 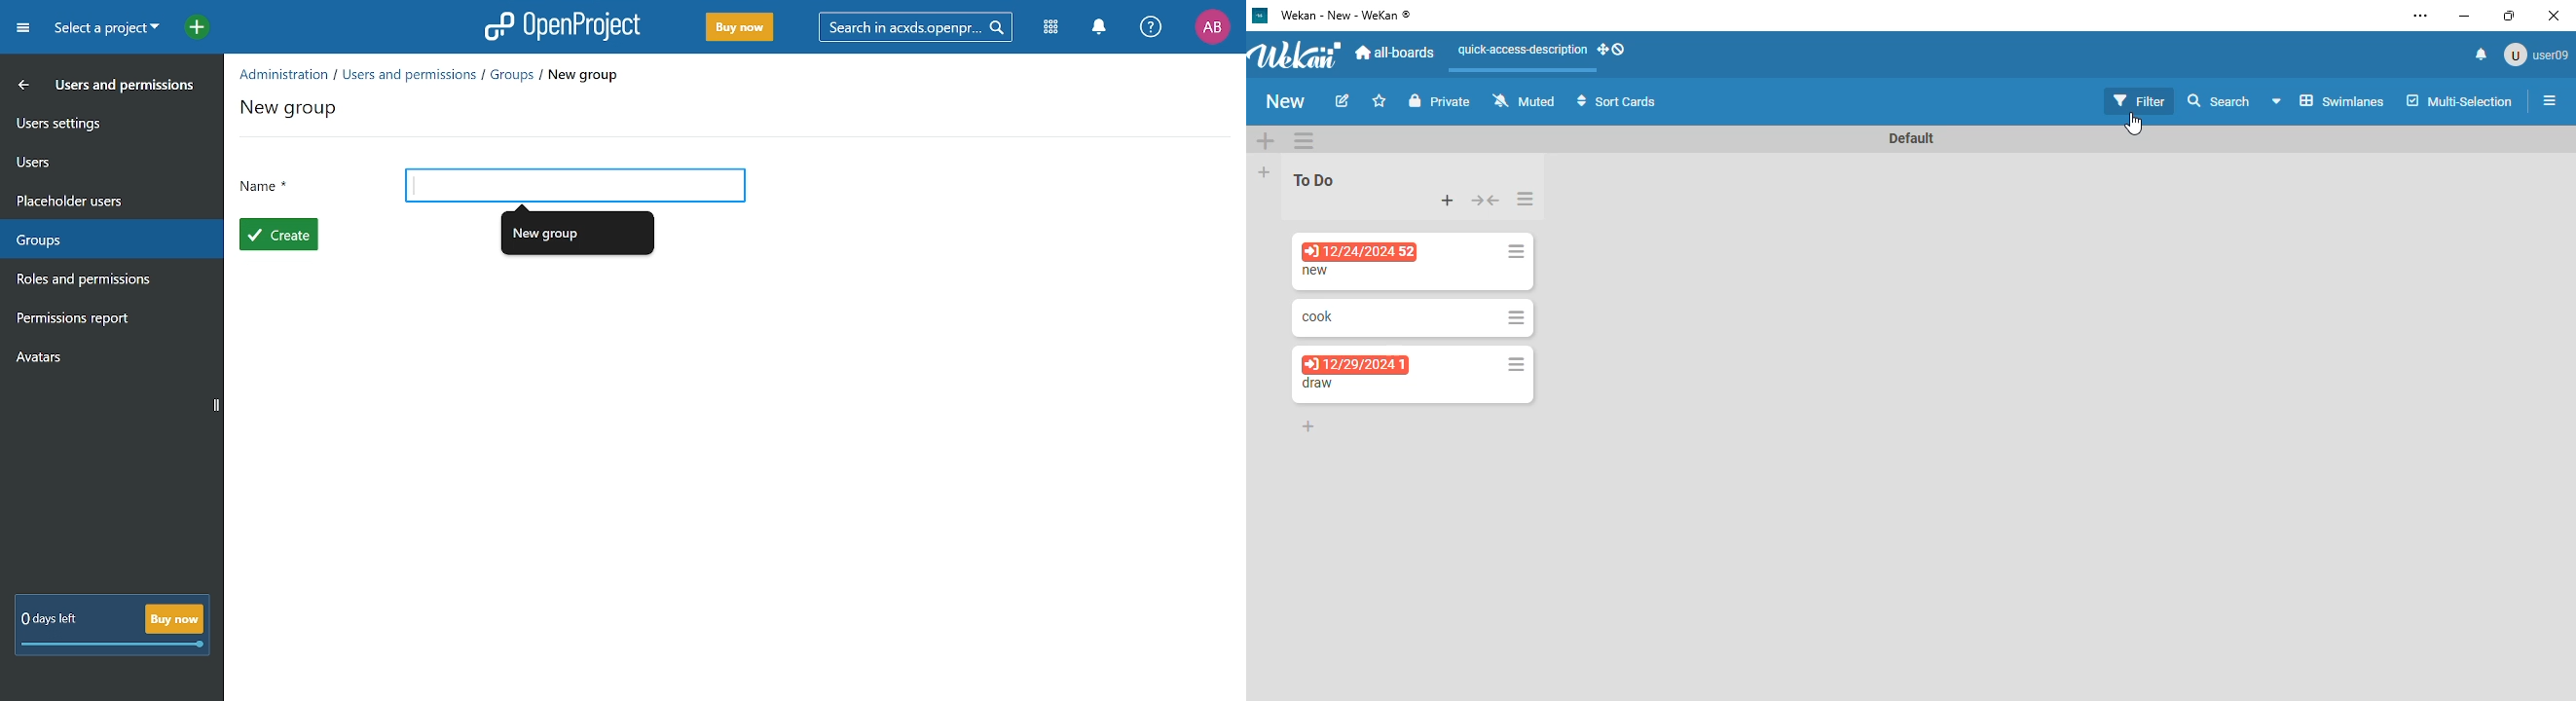 What do you see at coordinates (2425, 16) in the screenshot?
I see `settings and more` at bounding box center [2425, 16].